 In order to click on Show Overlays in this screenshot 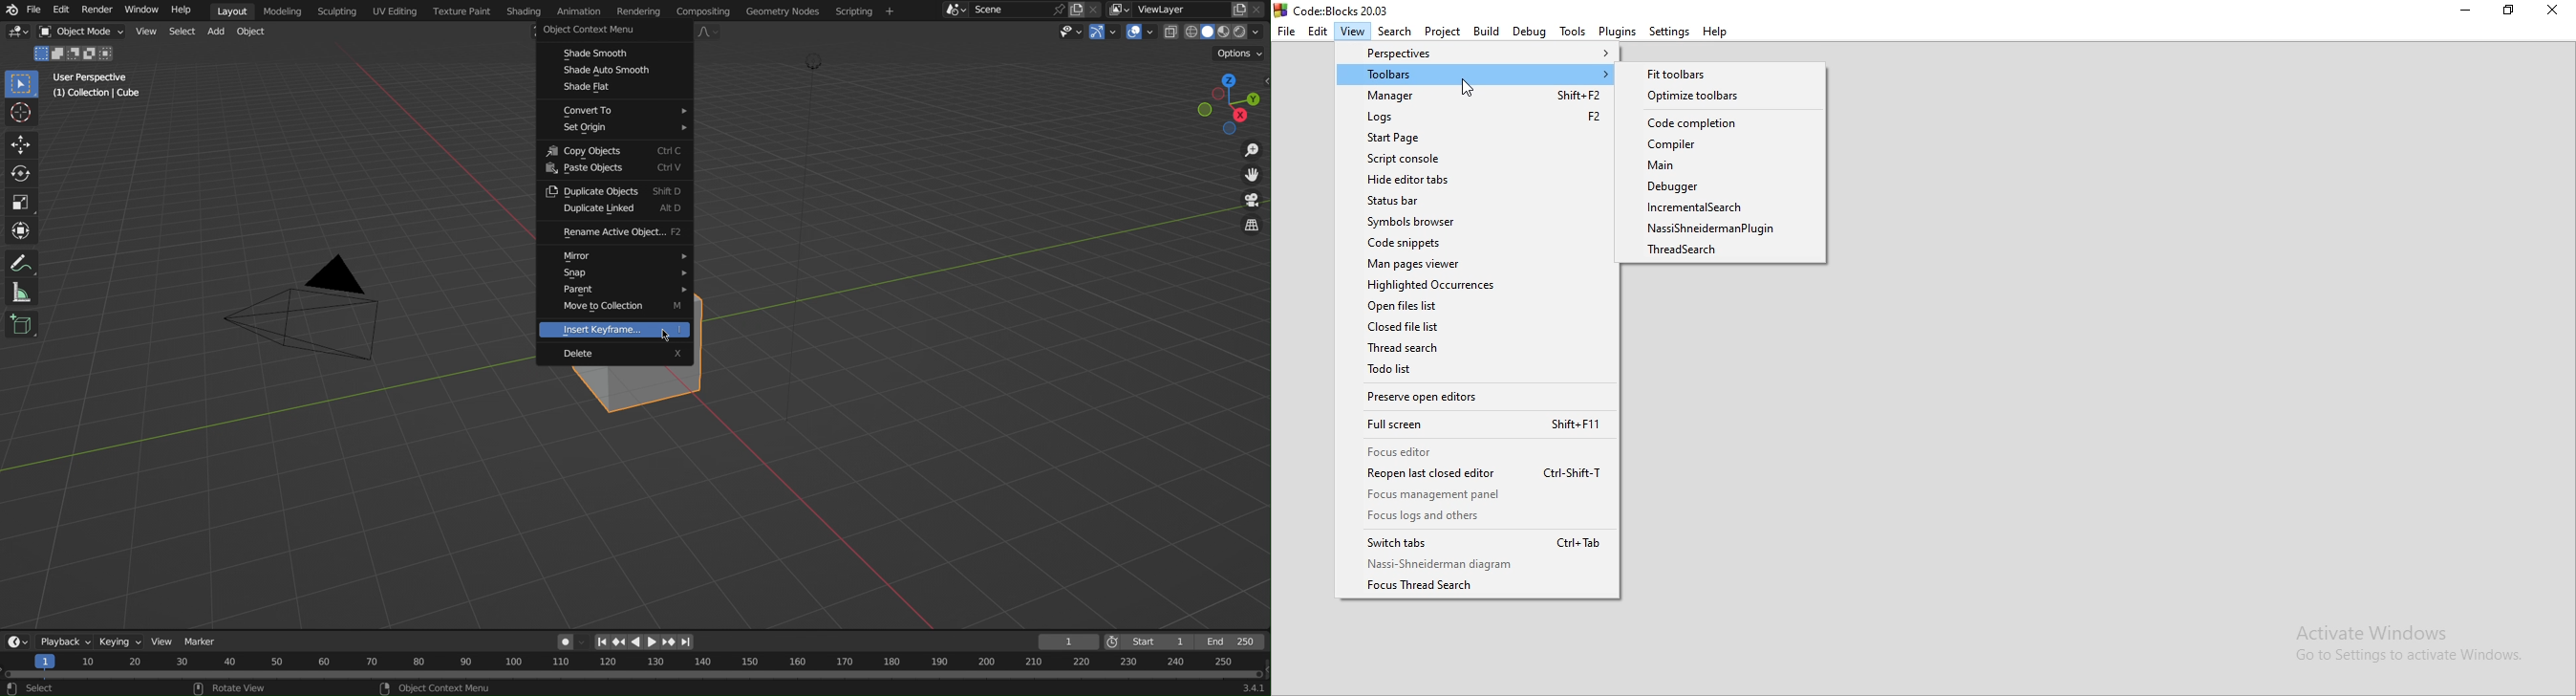, I will do `click(1140, 35)`.